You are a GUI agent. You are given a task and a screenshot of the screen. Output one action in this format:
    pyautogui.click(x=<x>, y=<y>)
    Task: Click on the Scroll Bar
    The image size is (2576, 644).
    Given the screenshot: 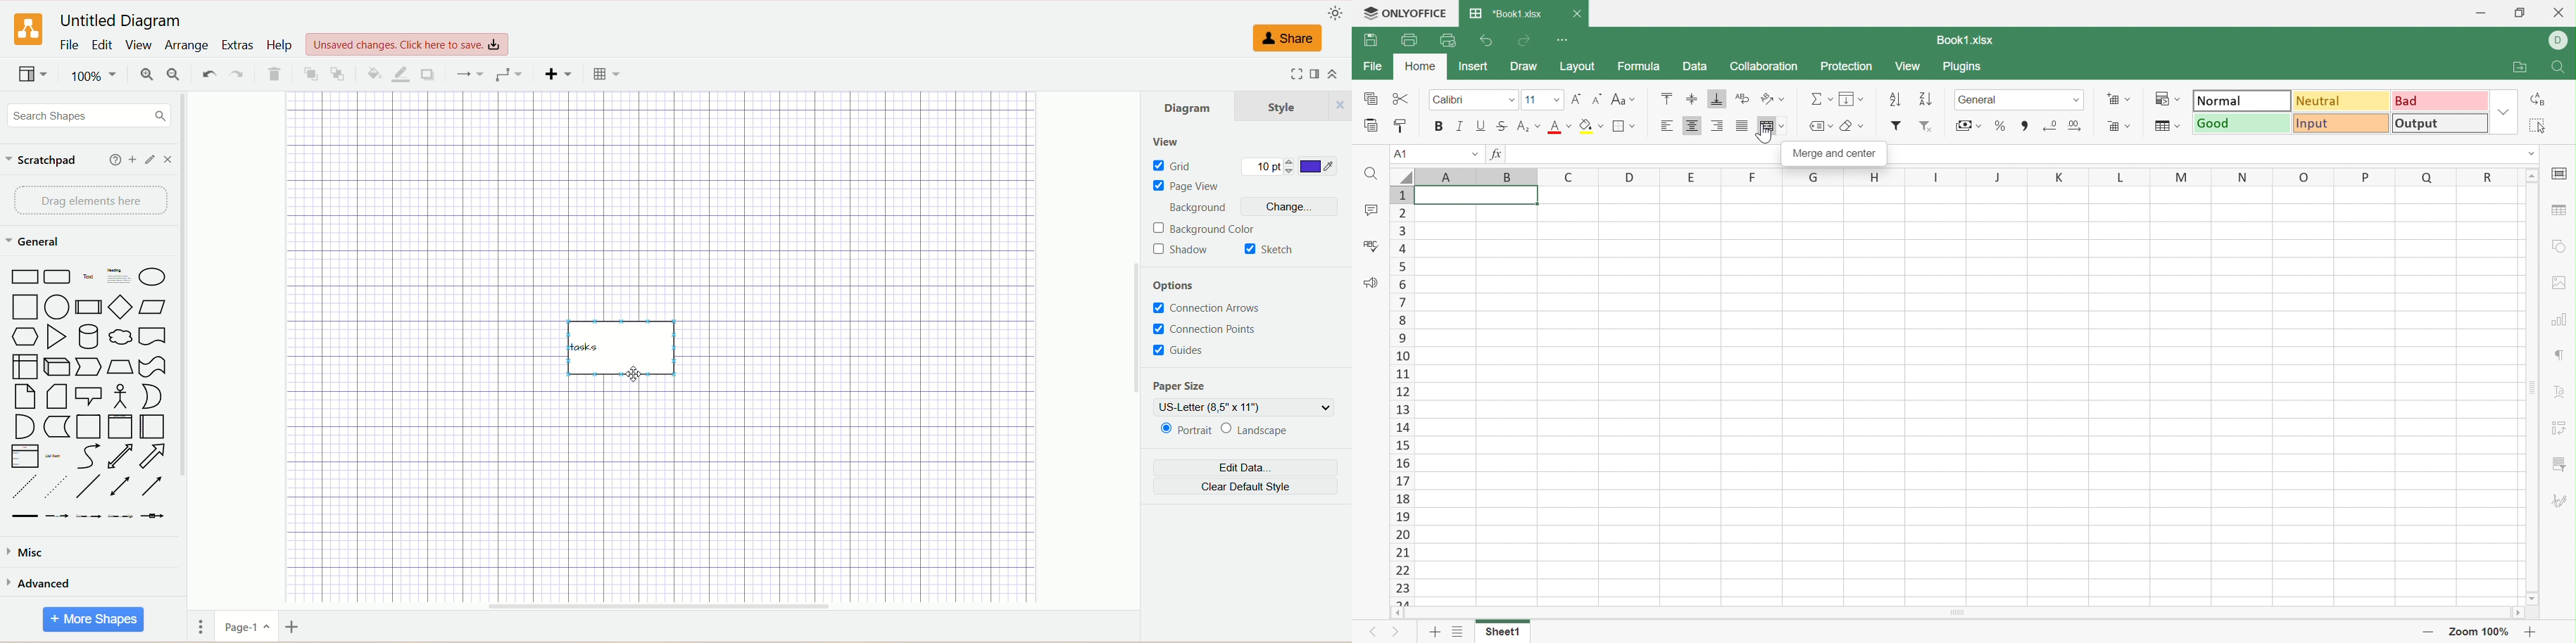 What is the action you would take?
    pyautogui.click(x=1956, y=614)
    